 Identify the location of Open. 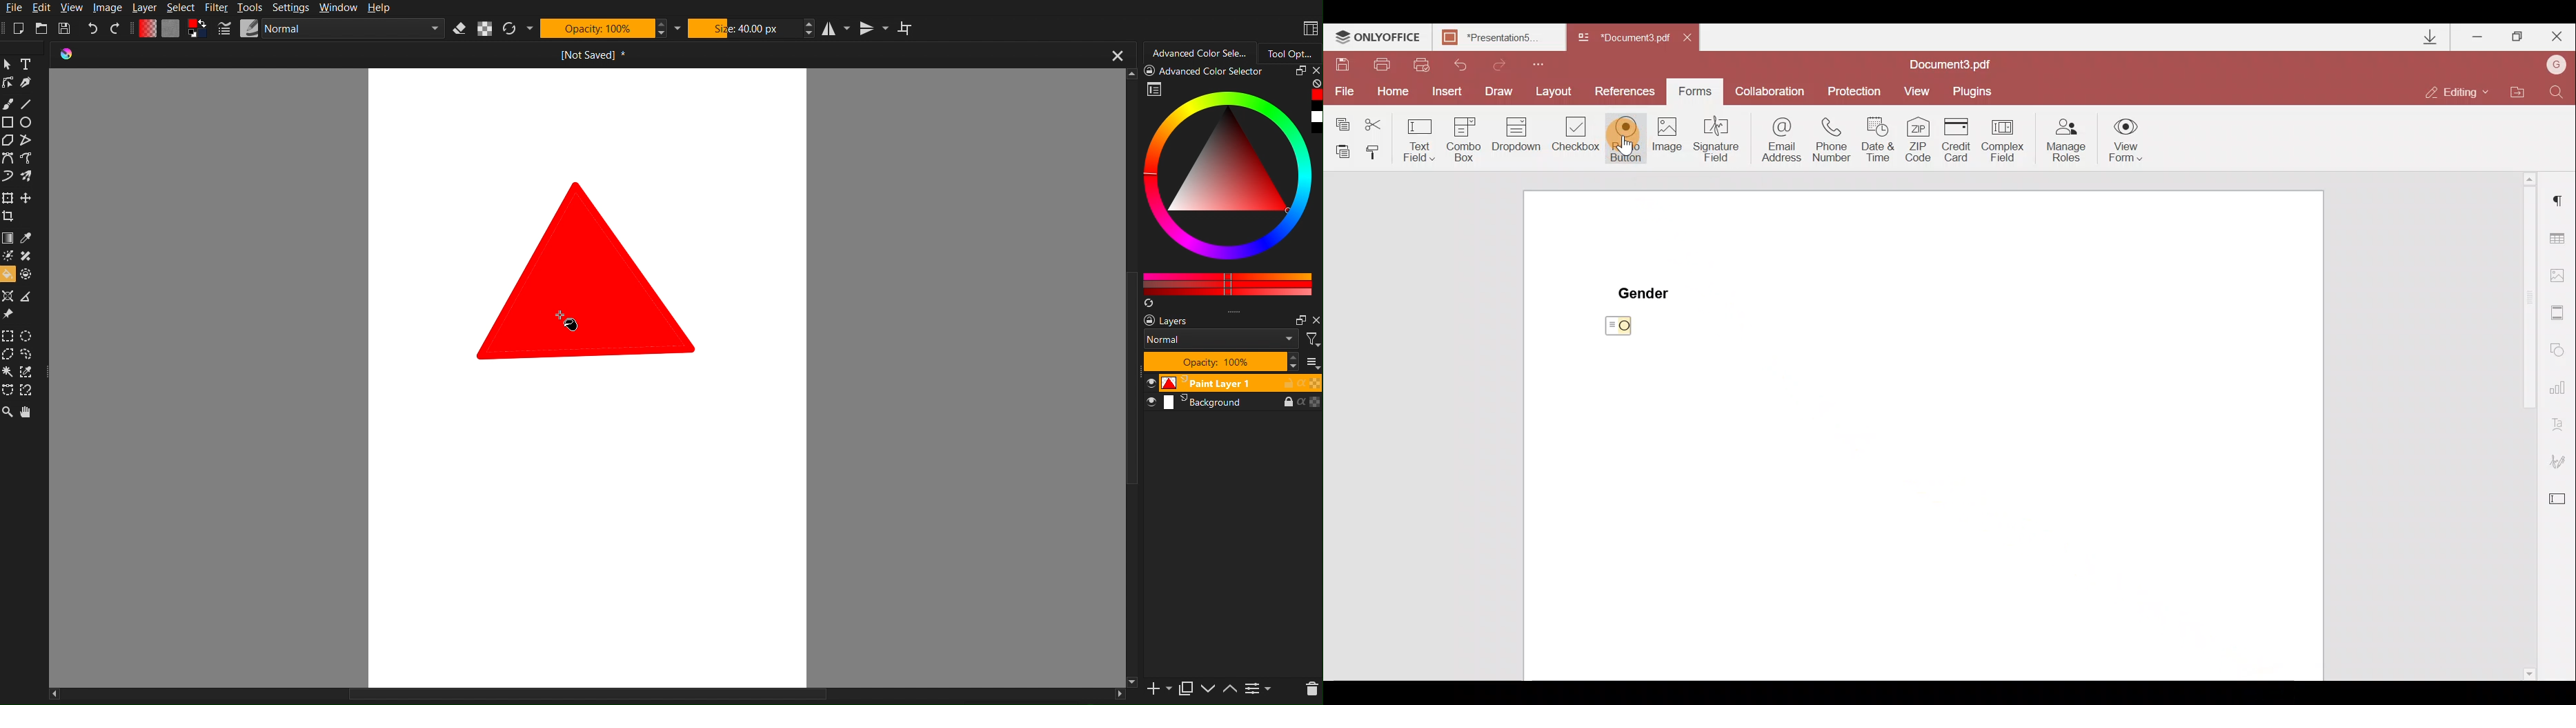
(42, 28).